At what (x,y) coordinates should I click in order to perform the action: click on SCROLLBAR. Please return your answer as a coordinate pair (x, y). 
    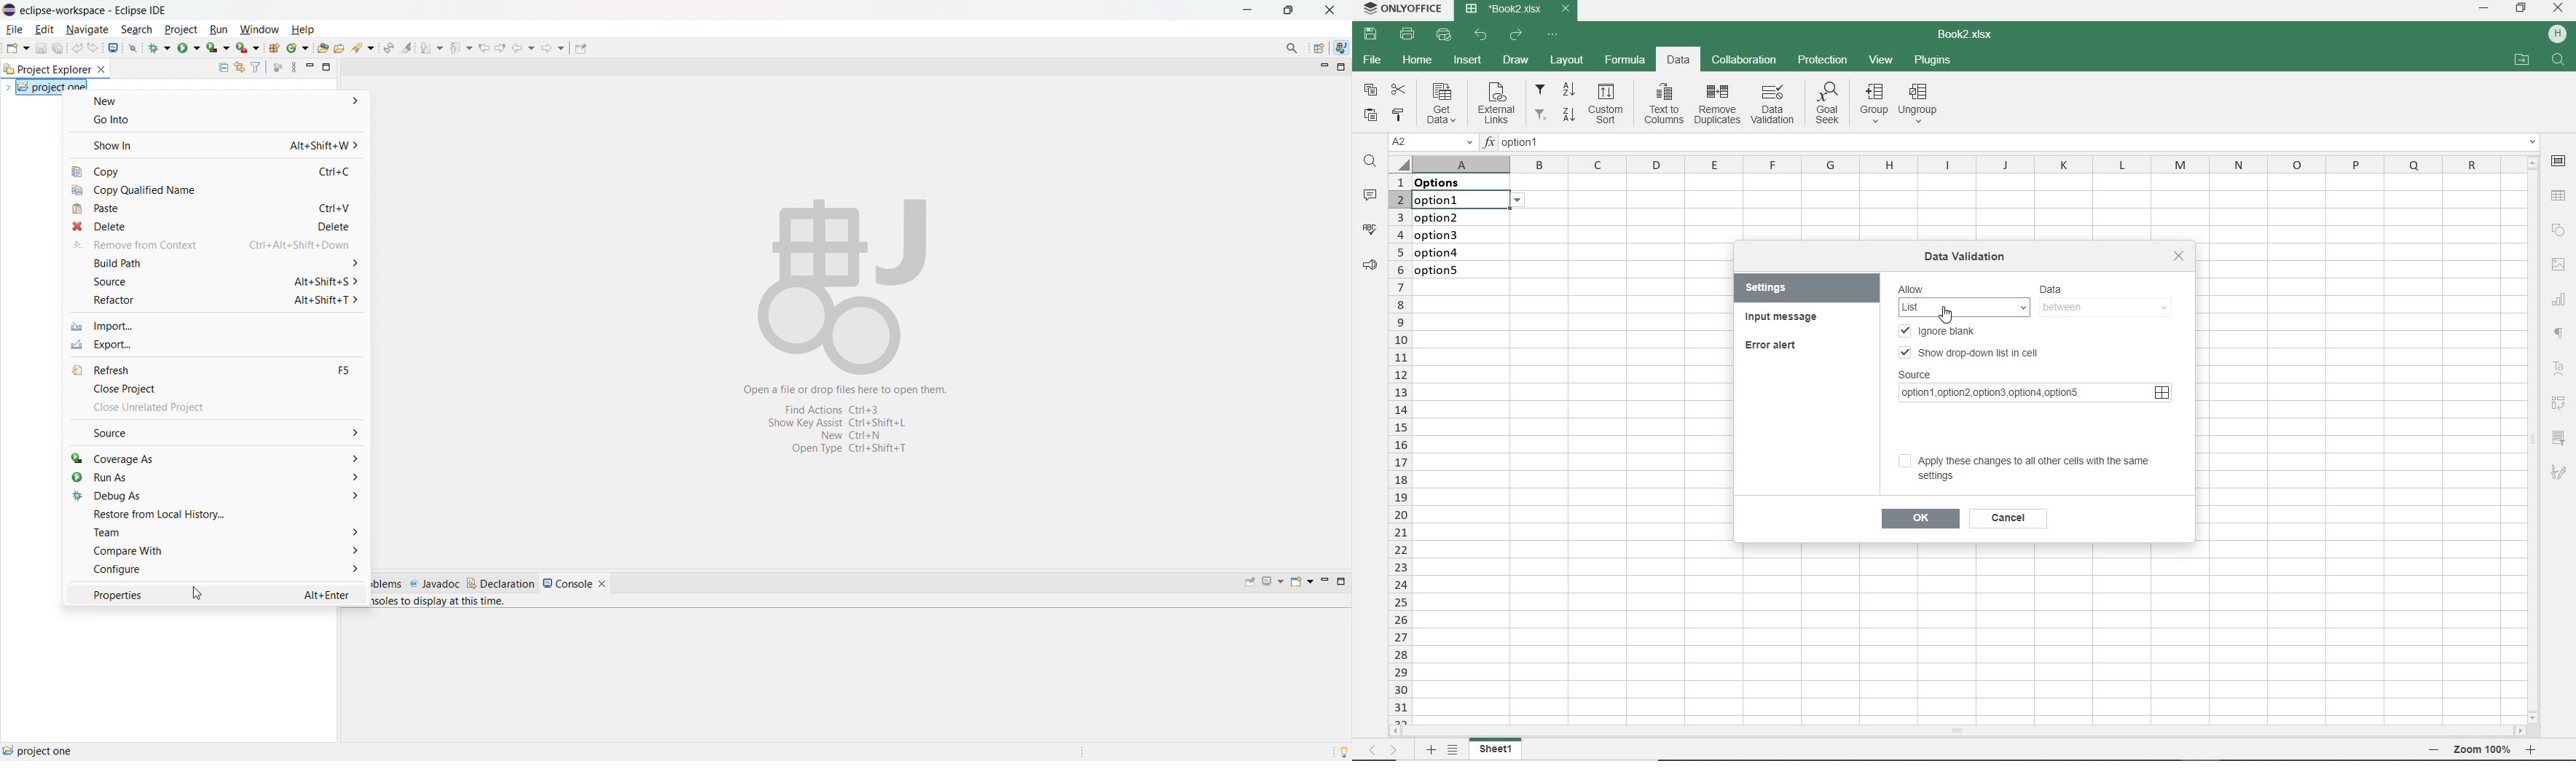
    Looking at the image, I should click on (2533, 440).